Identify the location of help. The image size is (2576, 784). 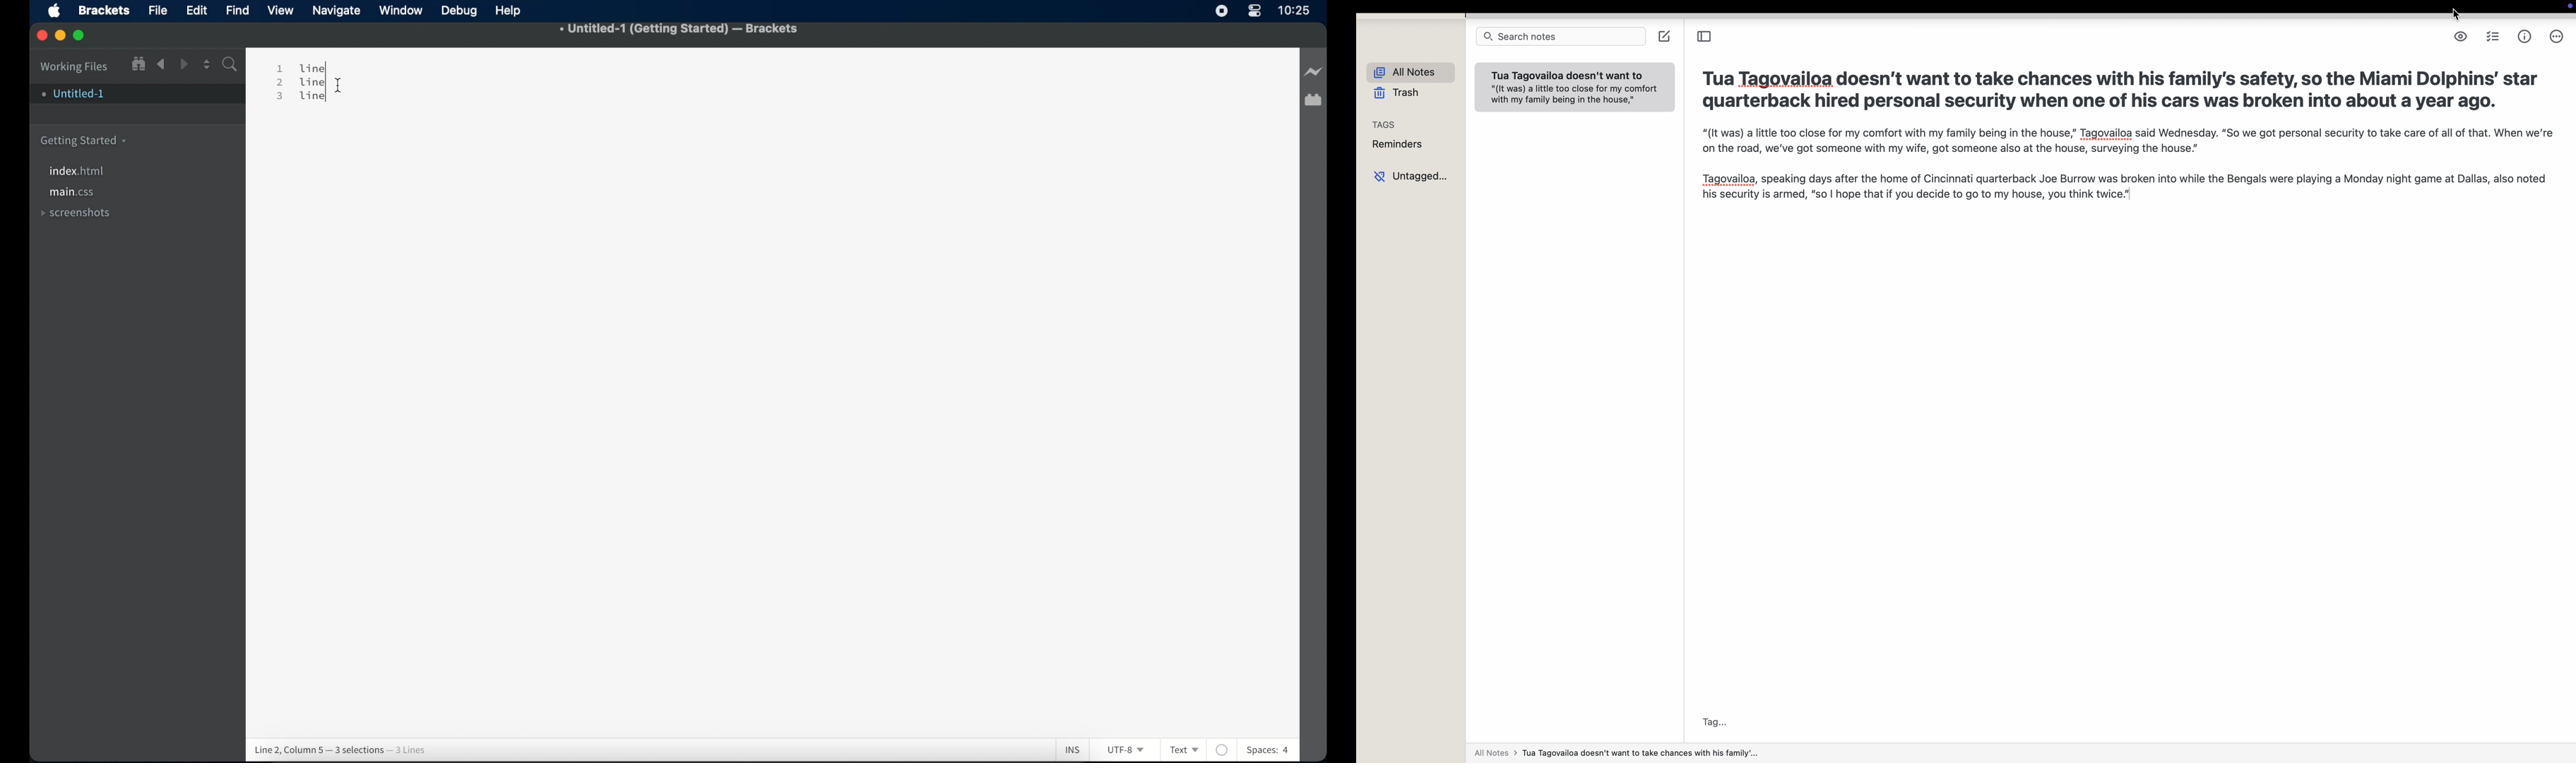
(510, 11).